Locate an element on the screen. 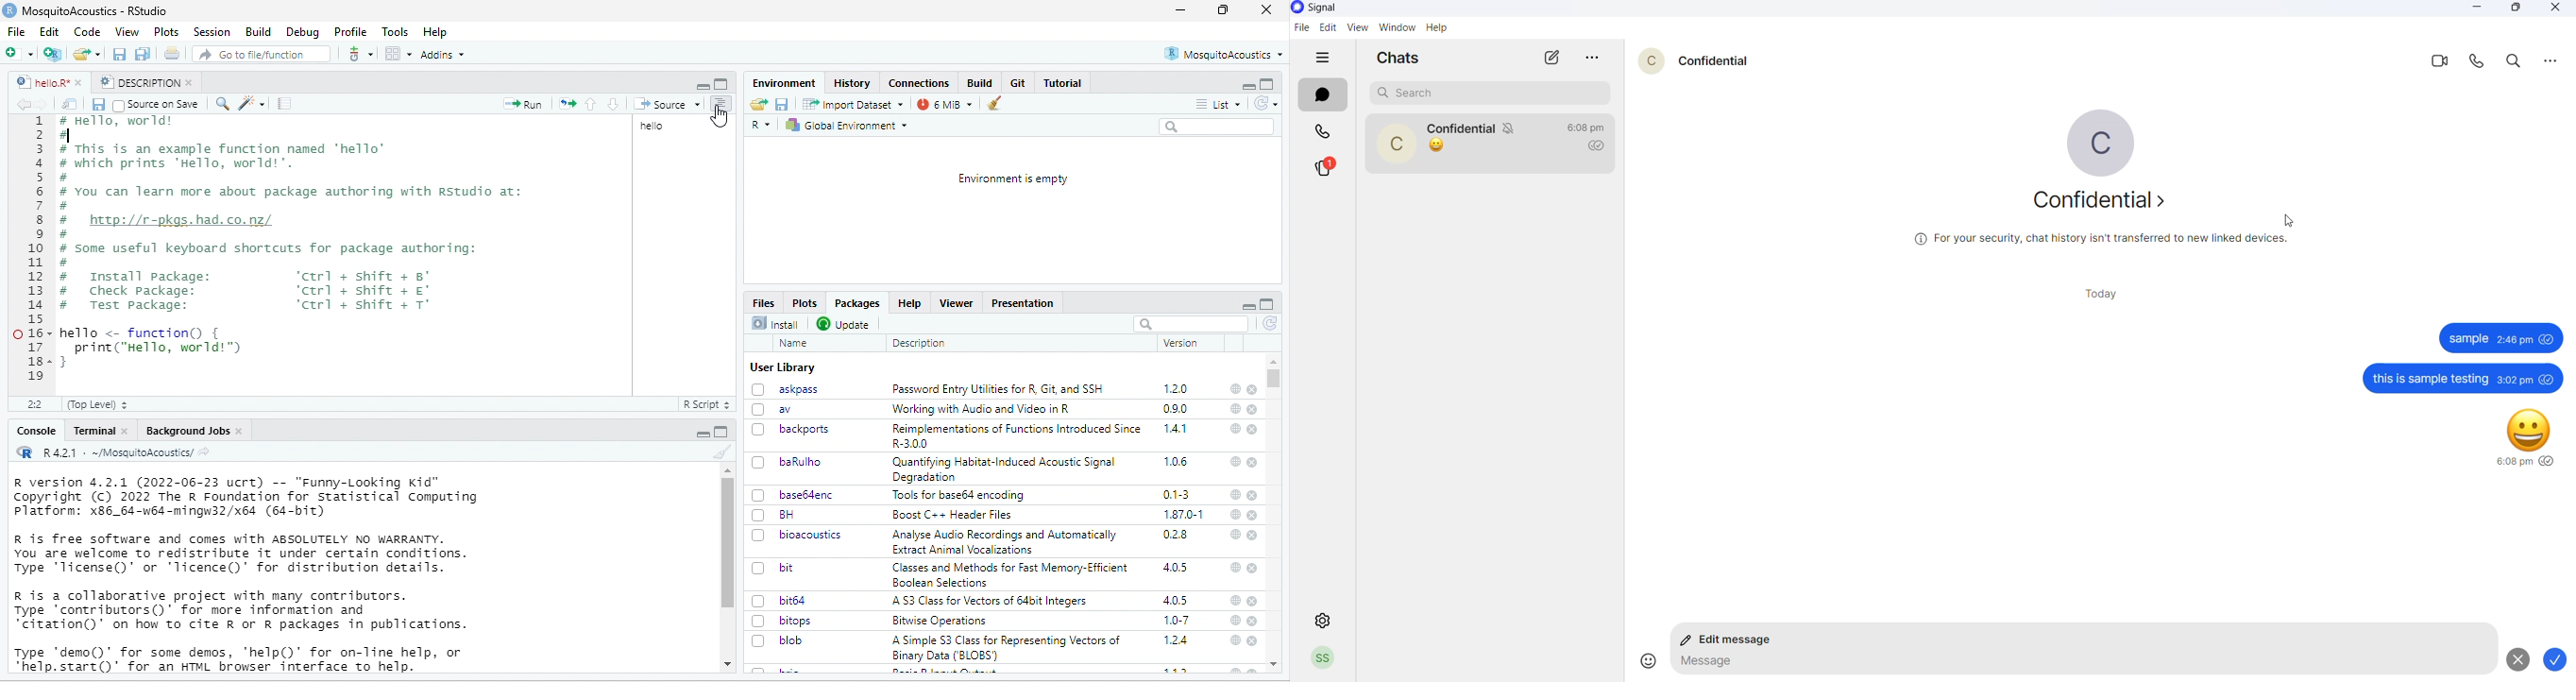 Image resolution: width=2576 pixels, height=700 pixels. 1.0-7 is located at coordinates (1176, 621).